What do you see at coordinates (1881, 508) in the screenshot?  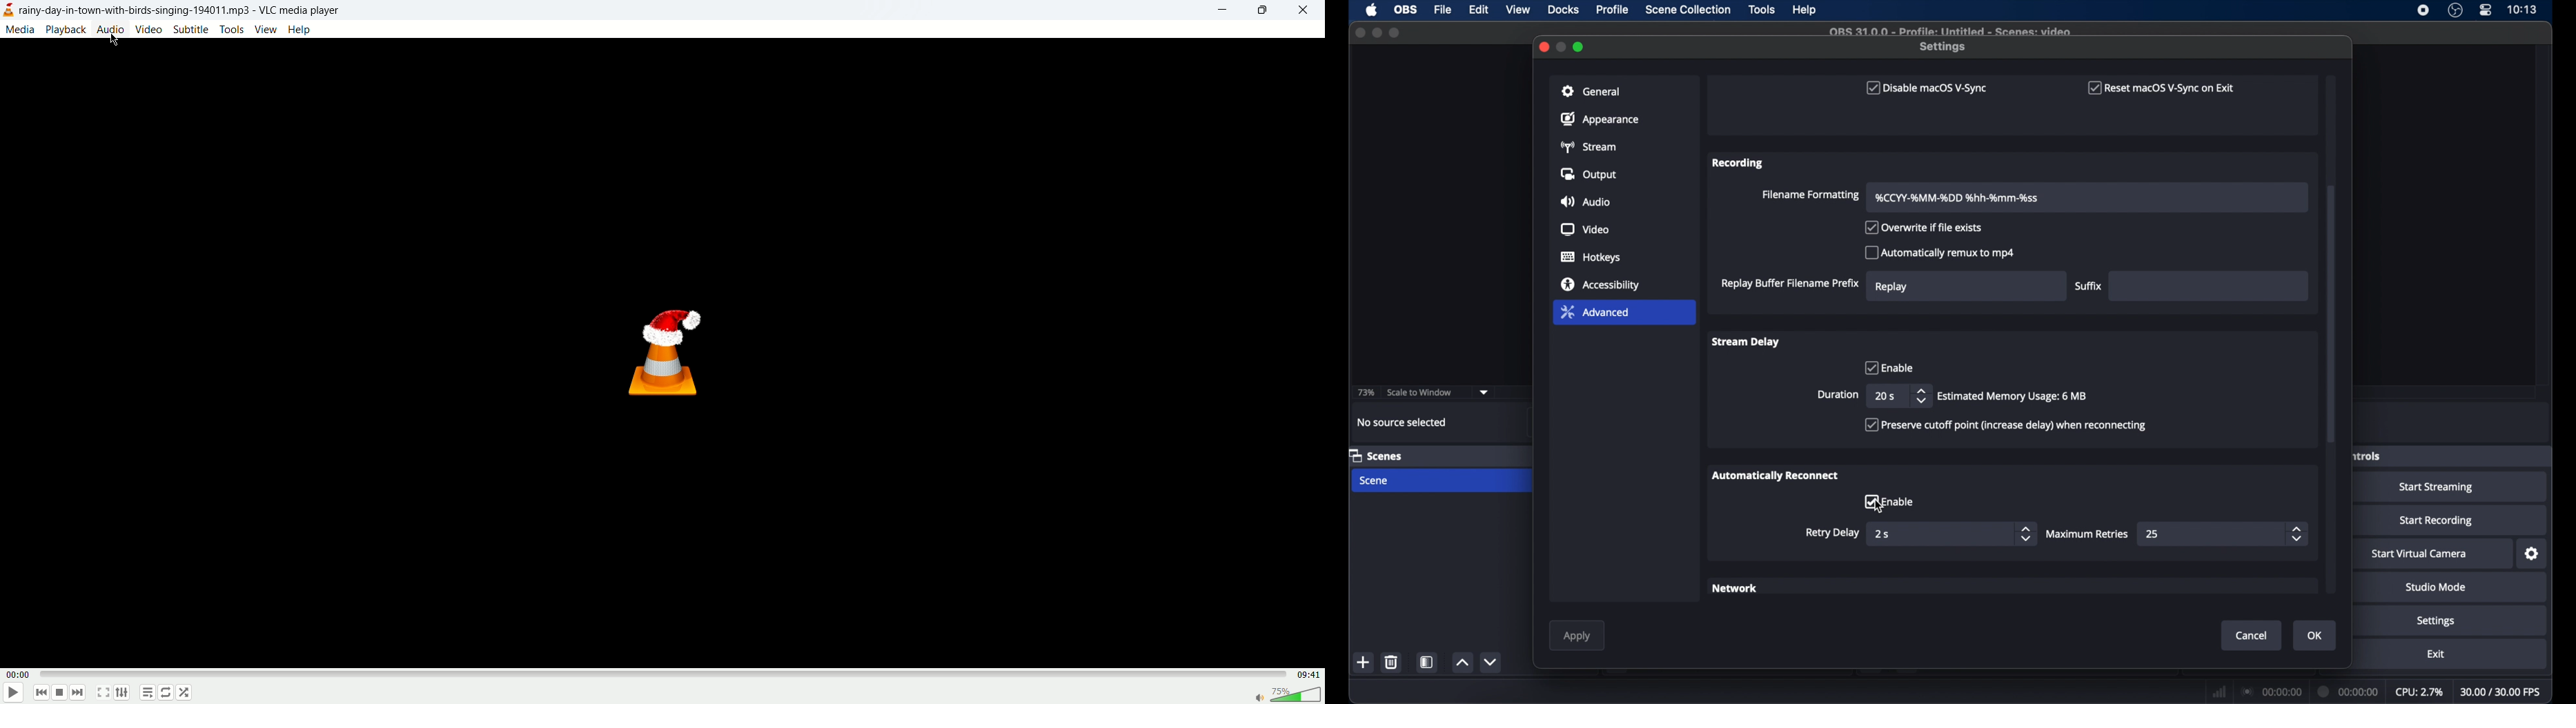 I see `cursor` at bounding box center [1881, 508].